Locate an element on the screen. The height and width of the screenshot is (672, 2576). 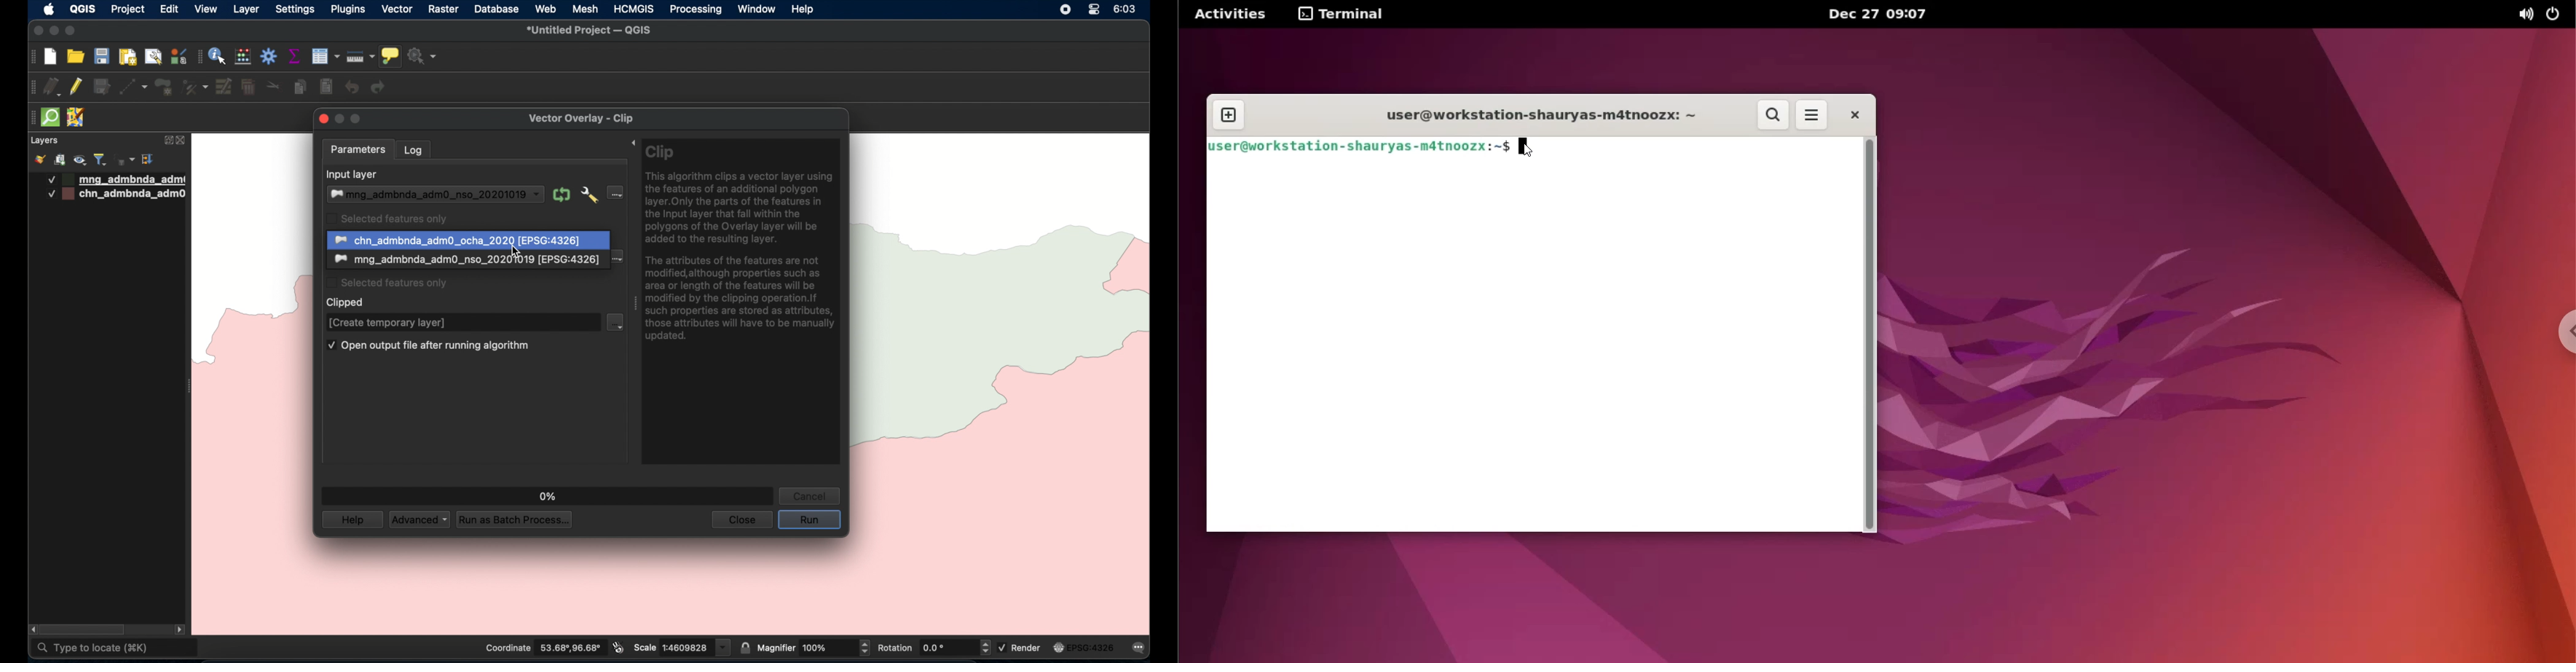
Terminal  is located at coordinates (1352, 15).